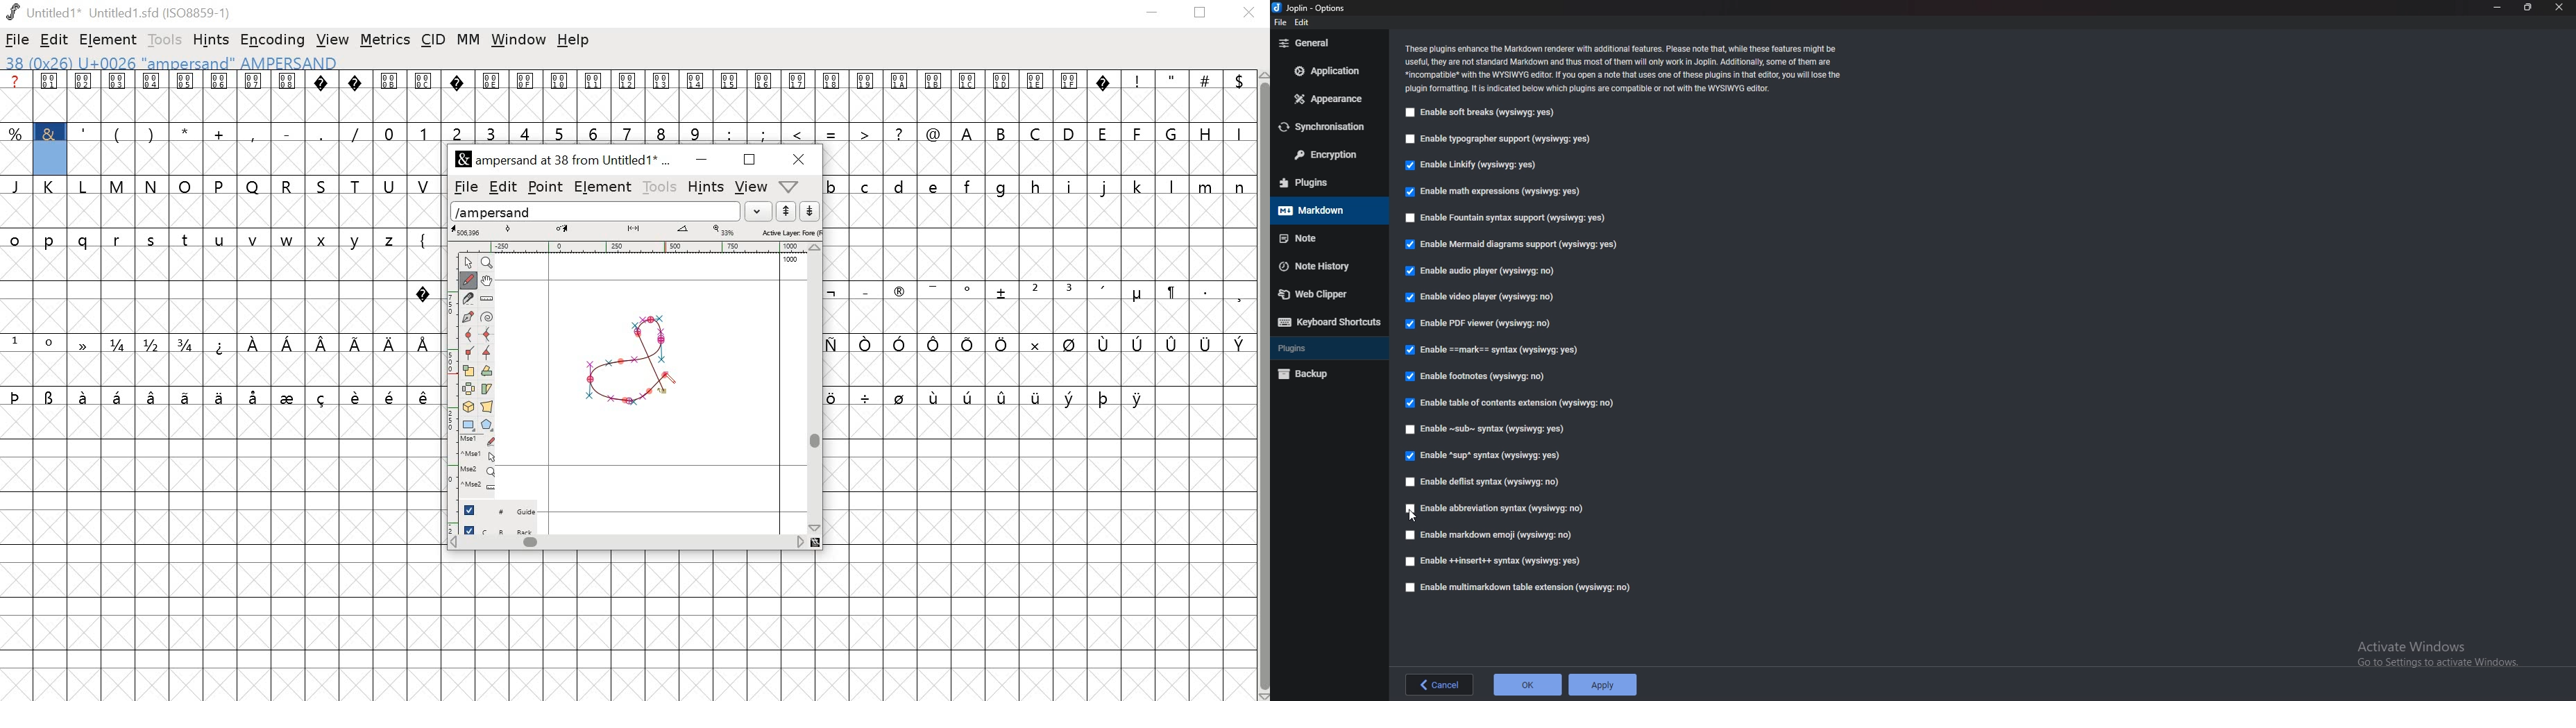  I want to click on flip the selection, so click(470, 389).